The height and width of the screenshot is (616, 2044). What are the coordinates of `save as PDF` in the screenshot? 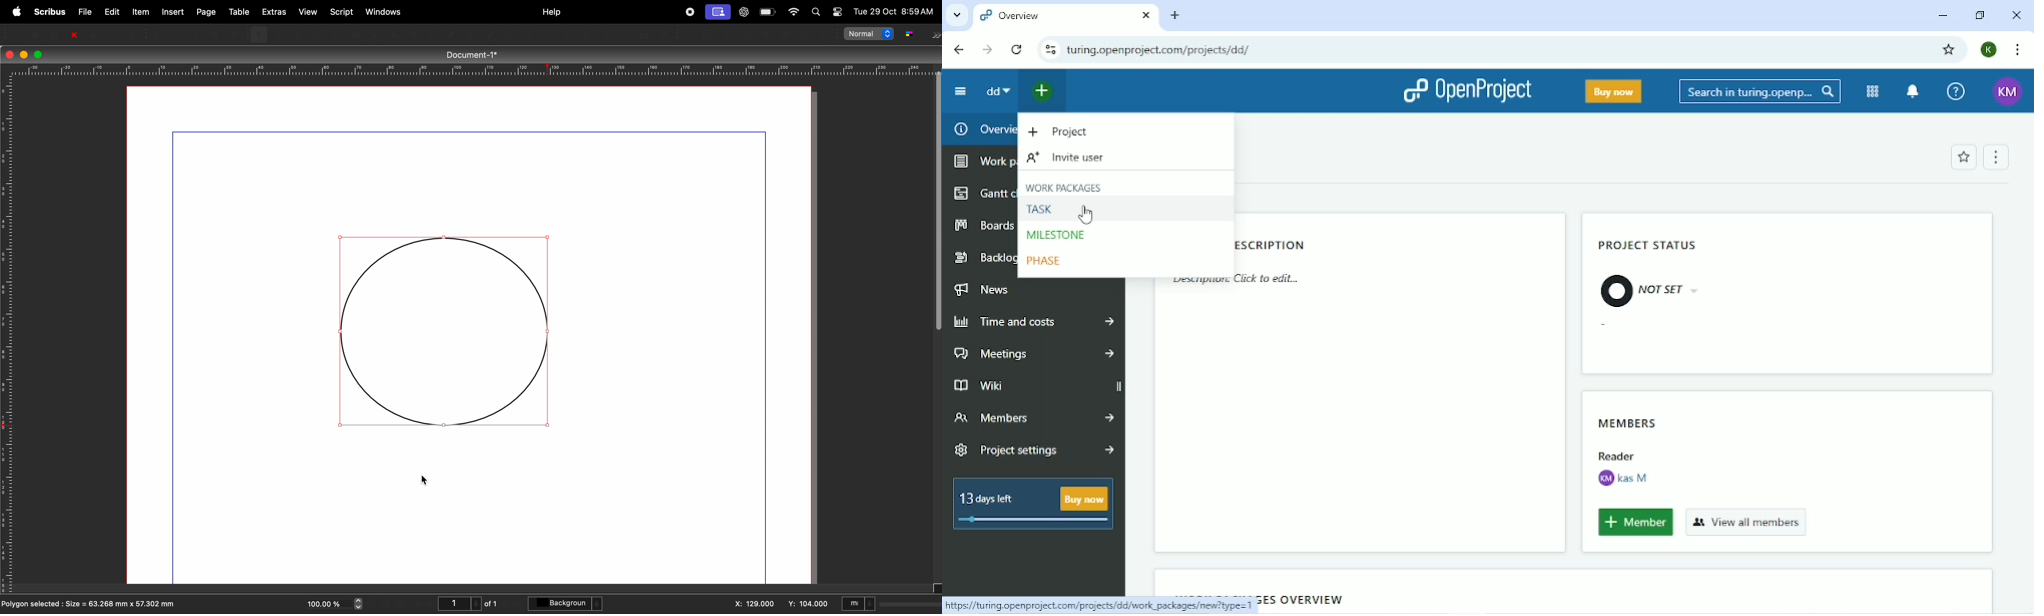 It's located at (133, 33).